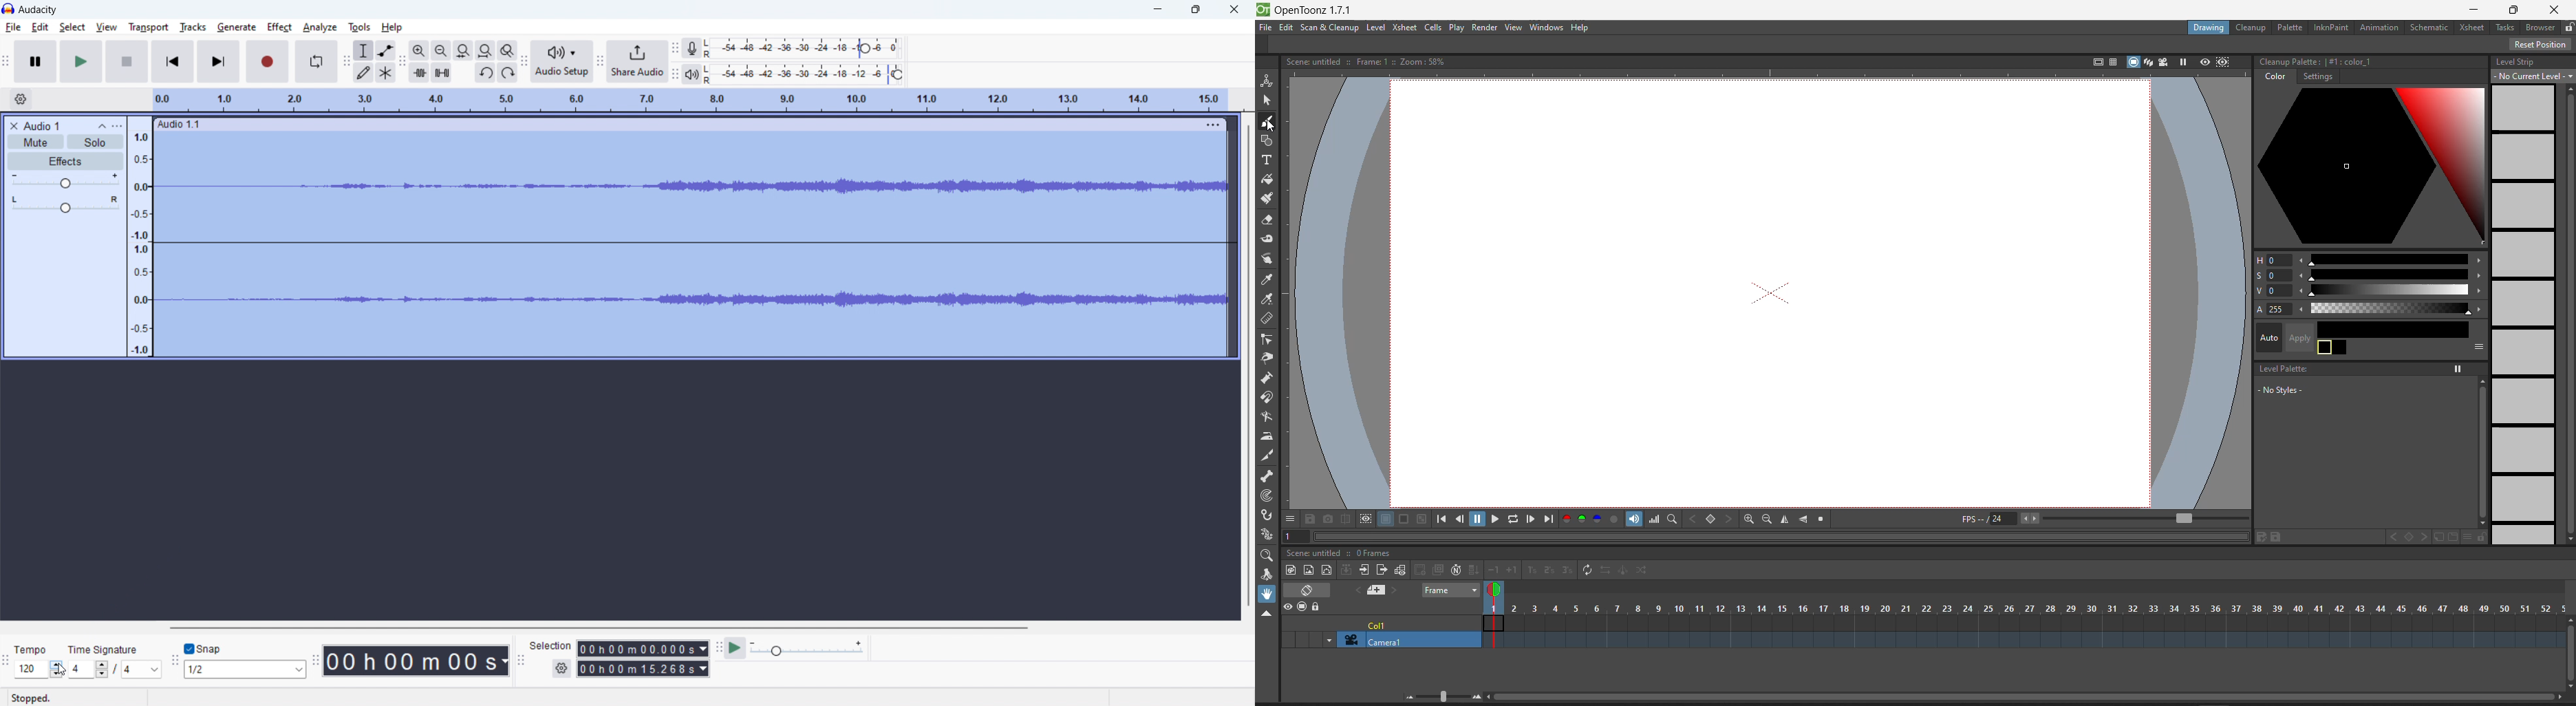 Image resolution: width=2576 pixels, height=728 pixels. What do you see at coordinates (2302, 259) in the screenshot?
I see `move left` at bounding box center [2302, 259].